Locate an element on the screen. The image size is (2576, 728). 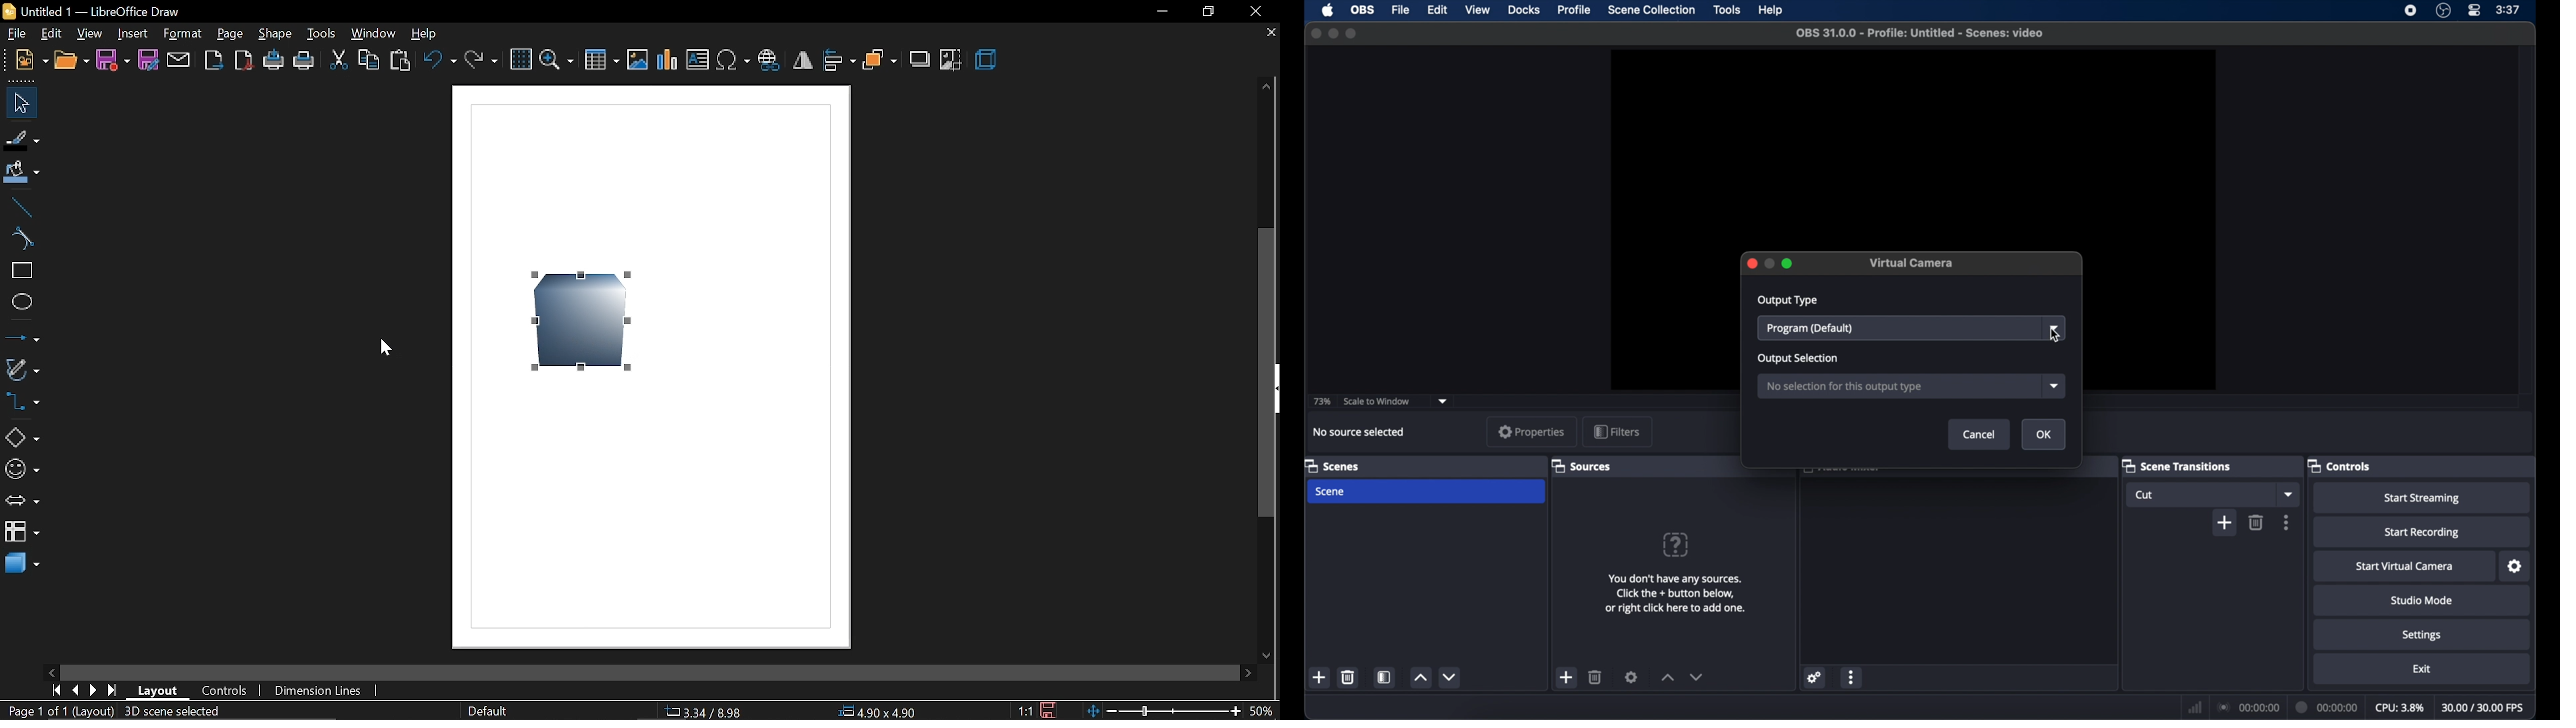
add is located at coordinates (1567, 677).